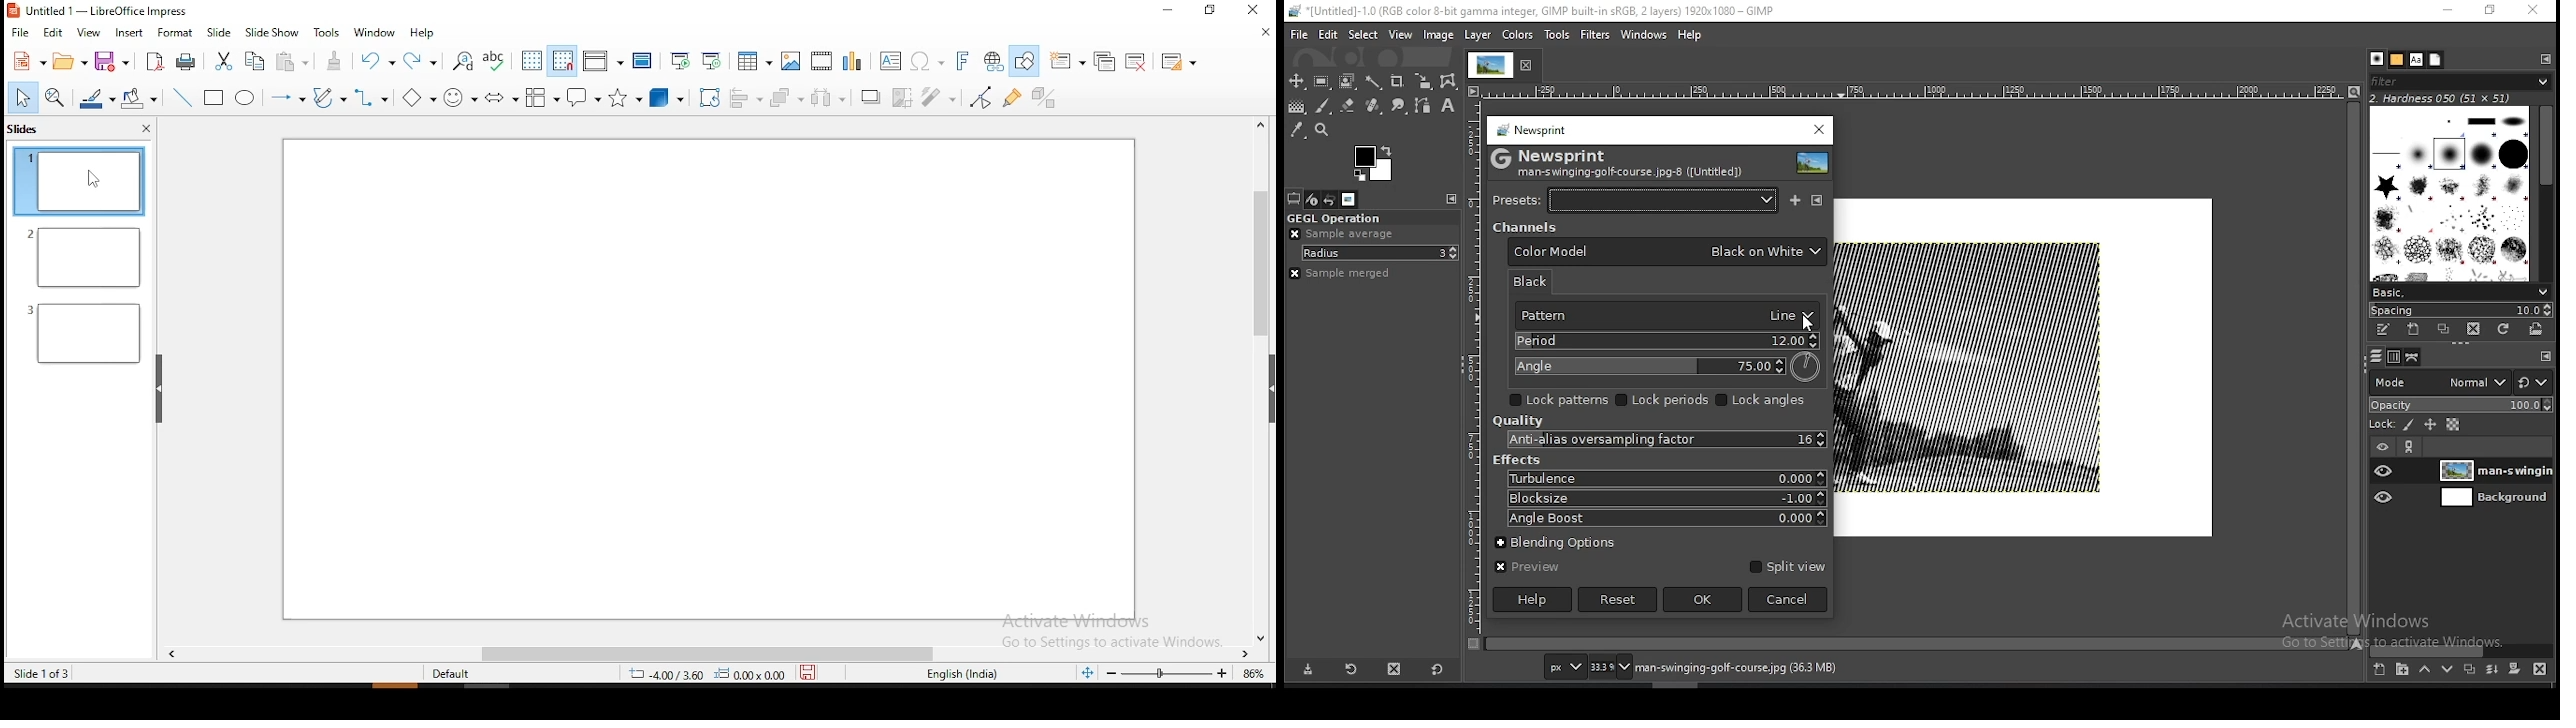 Image resolution: width=2576 pixels, height=728 pixels. What do you see at coordinates (2470, 668) in the screenshot?
I see `duplicate layer` at bounding box center [2470, 668].